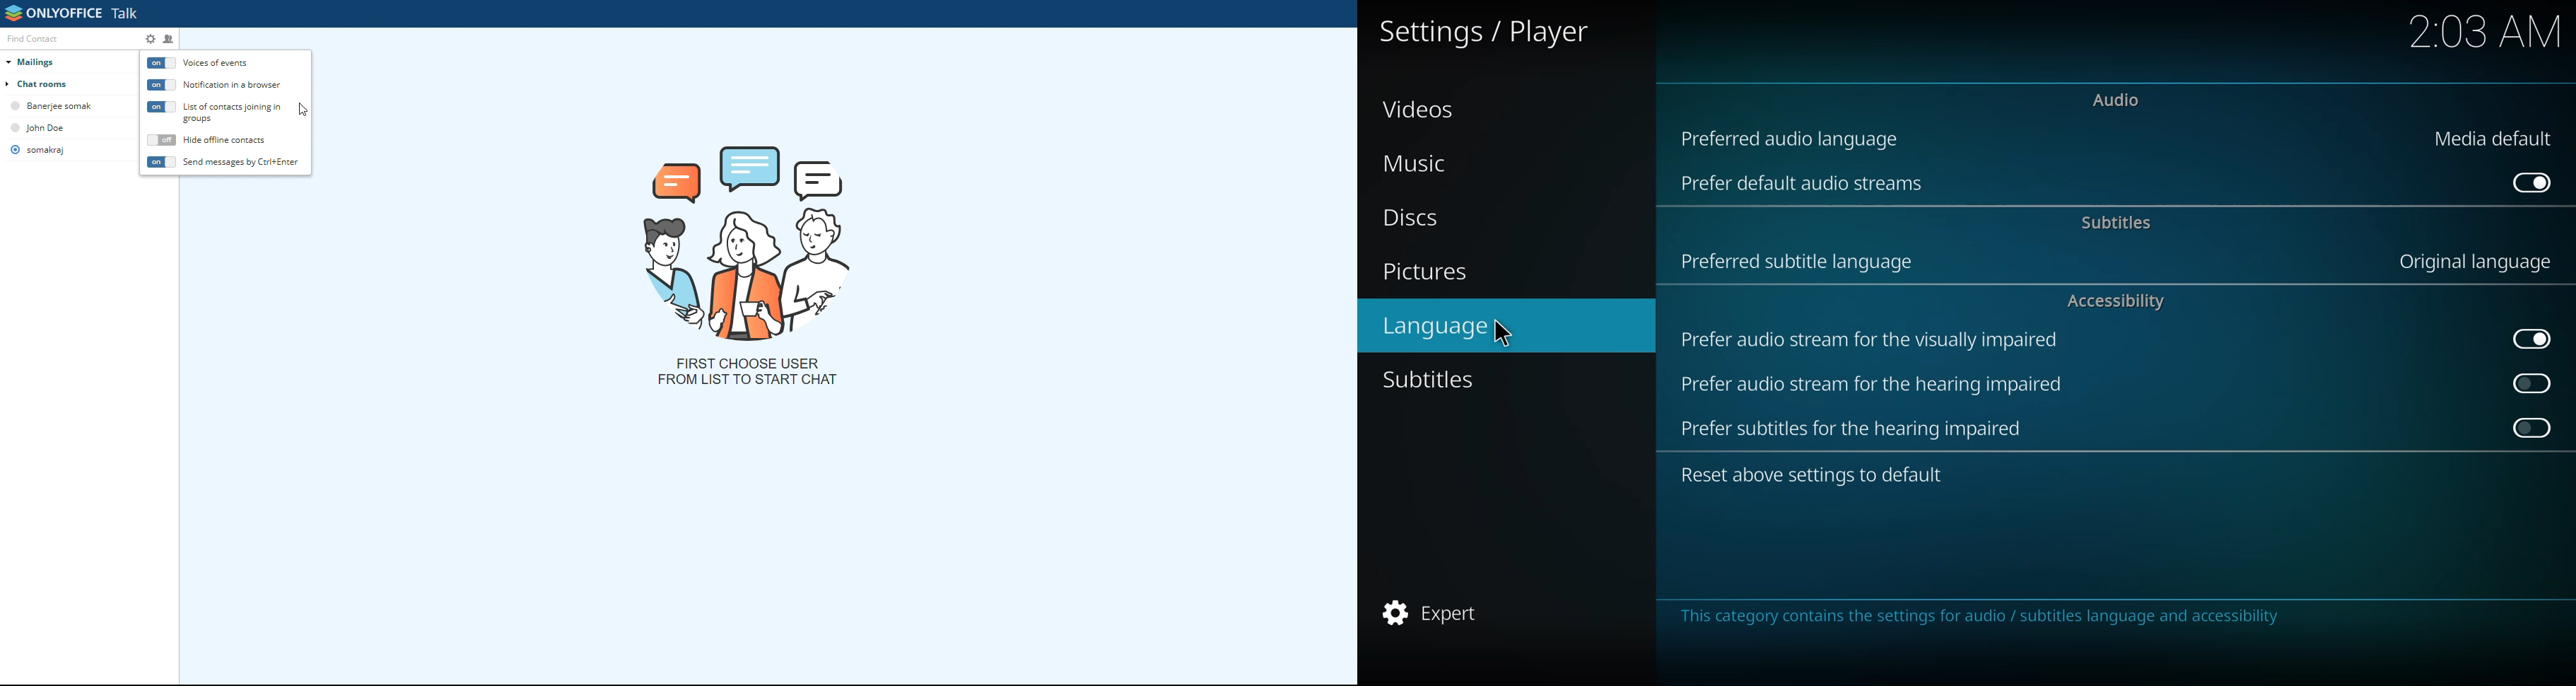  What do you see at coordinates (1797, 137) in the screenshot?
I see `preferred audio language` at bounding box center [1797, 137].